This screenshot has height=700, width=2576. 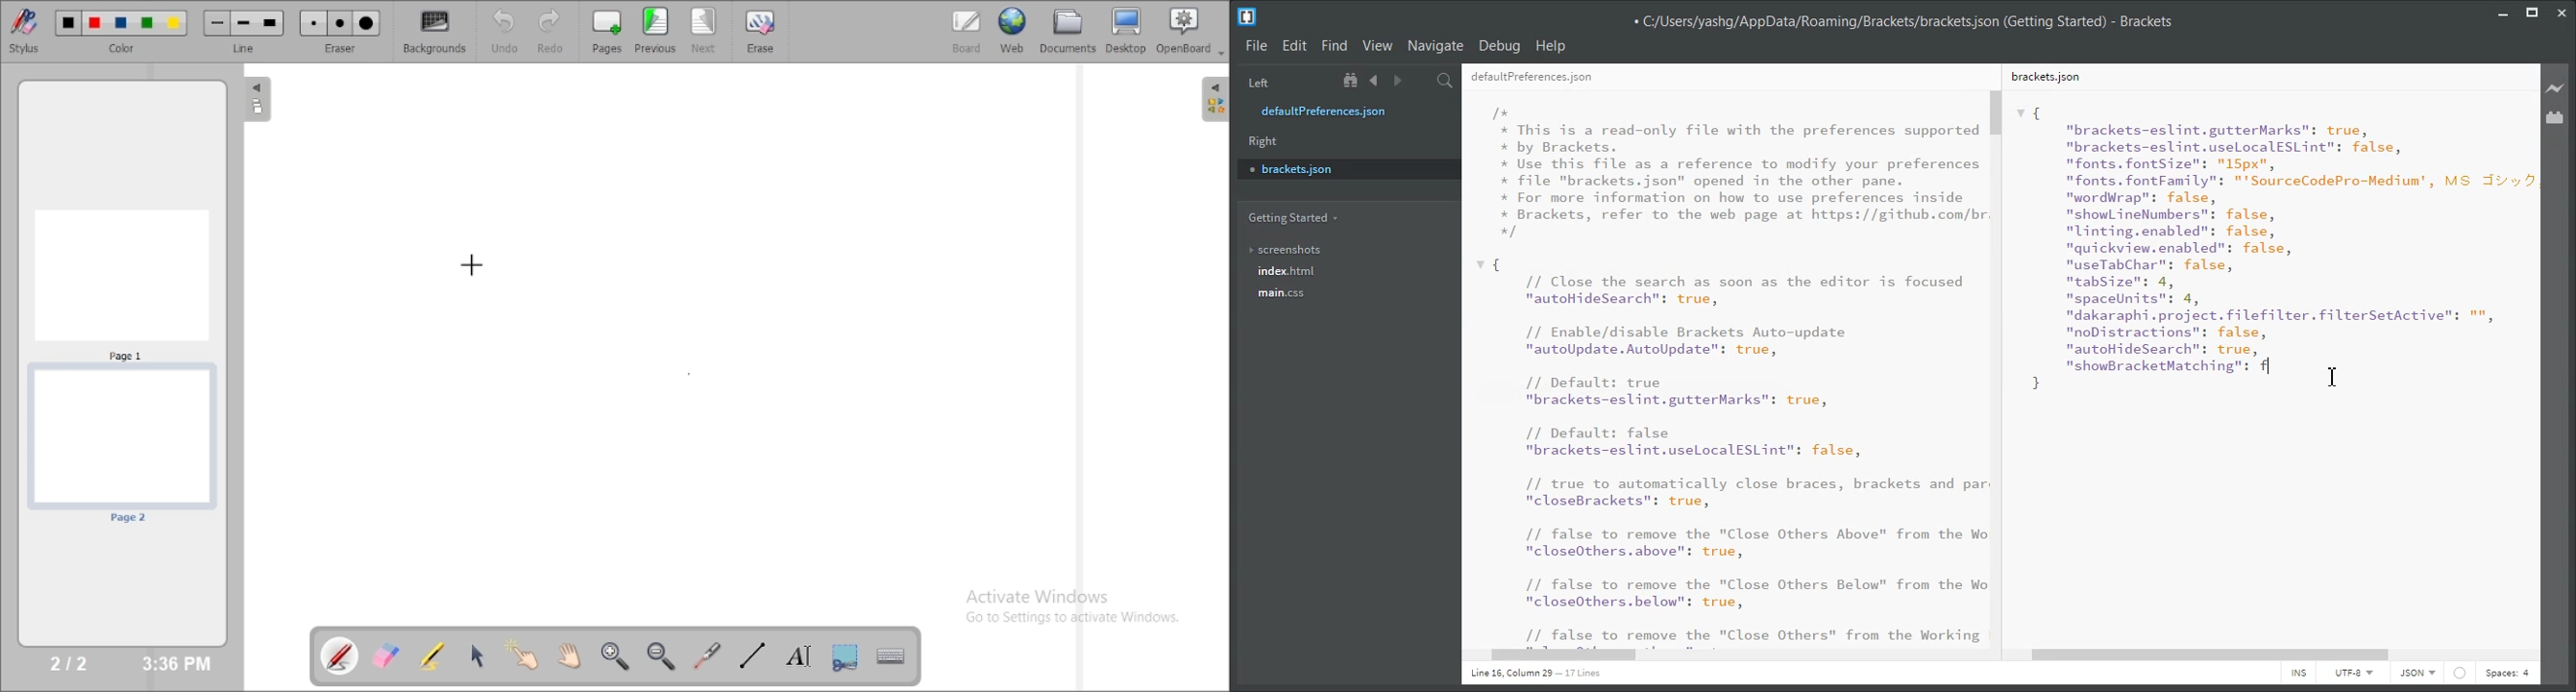 What do you see at coordinates (2460, 673) in the screenshot?
I see `Icon` at bounding box center [2460, 673].